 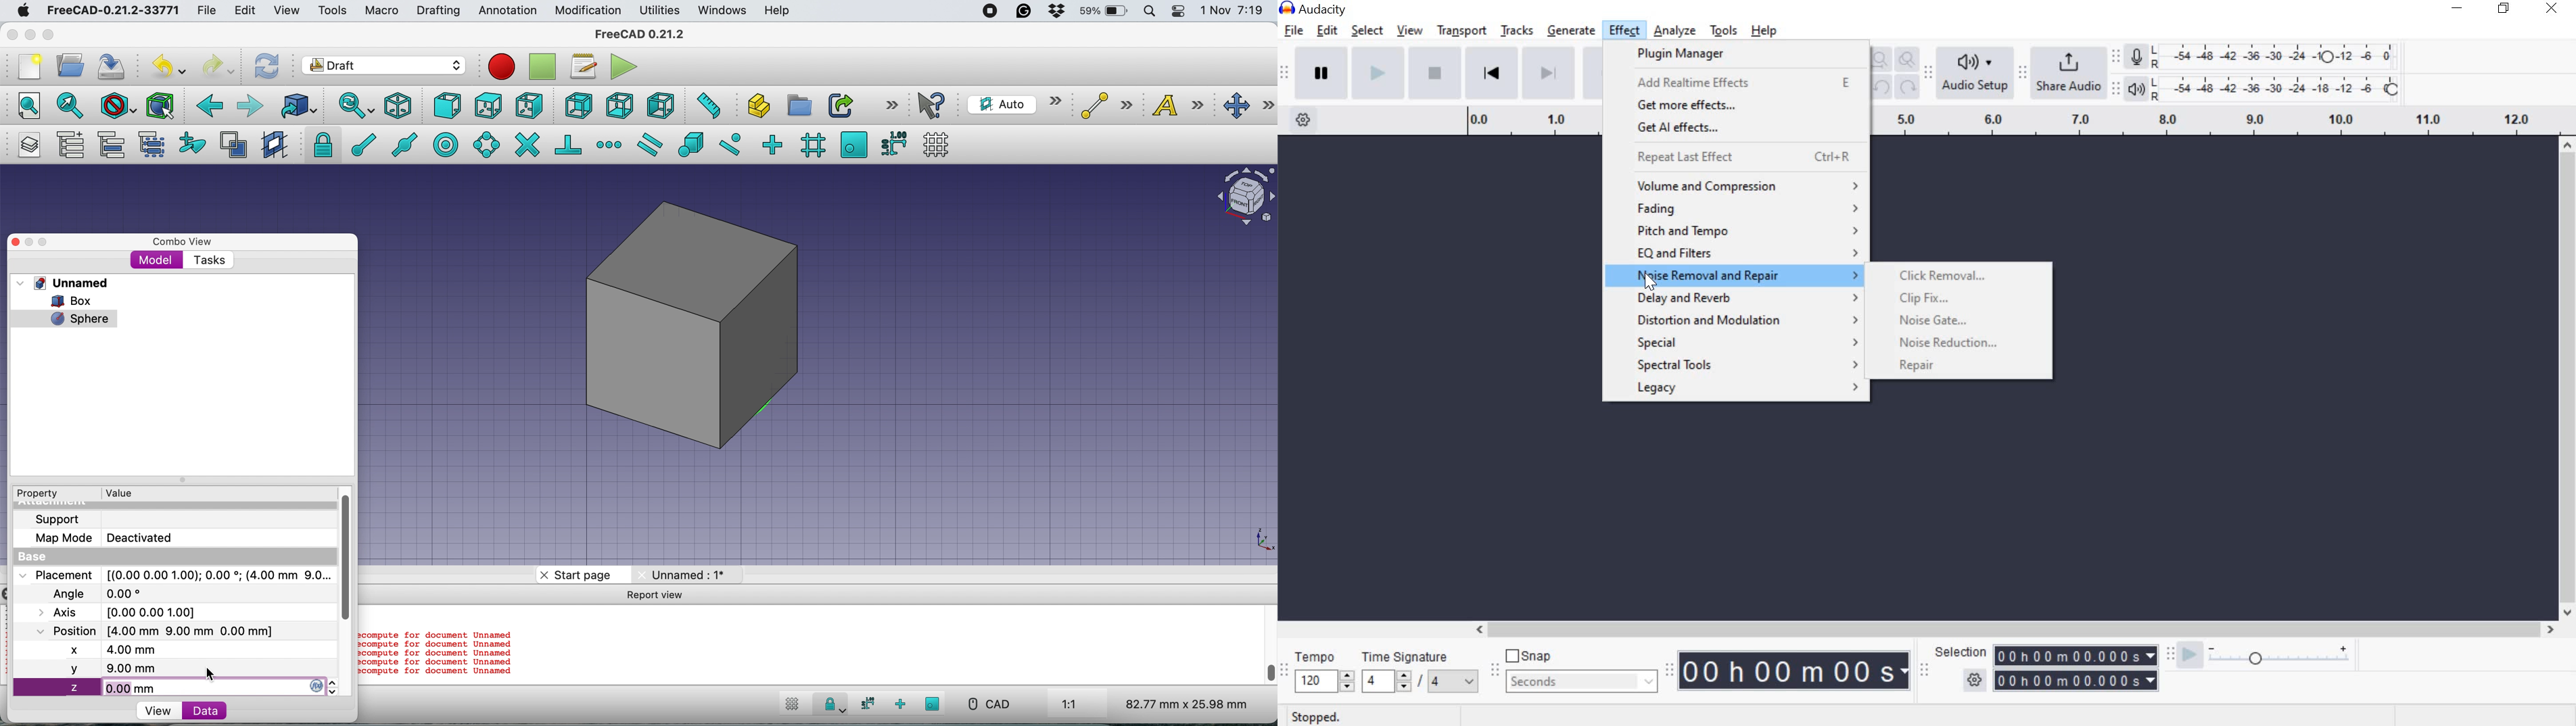 What do you see at coordinates (541, 575) in the screenshot?
I see `close tab` at bounding box center [541, 575].